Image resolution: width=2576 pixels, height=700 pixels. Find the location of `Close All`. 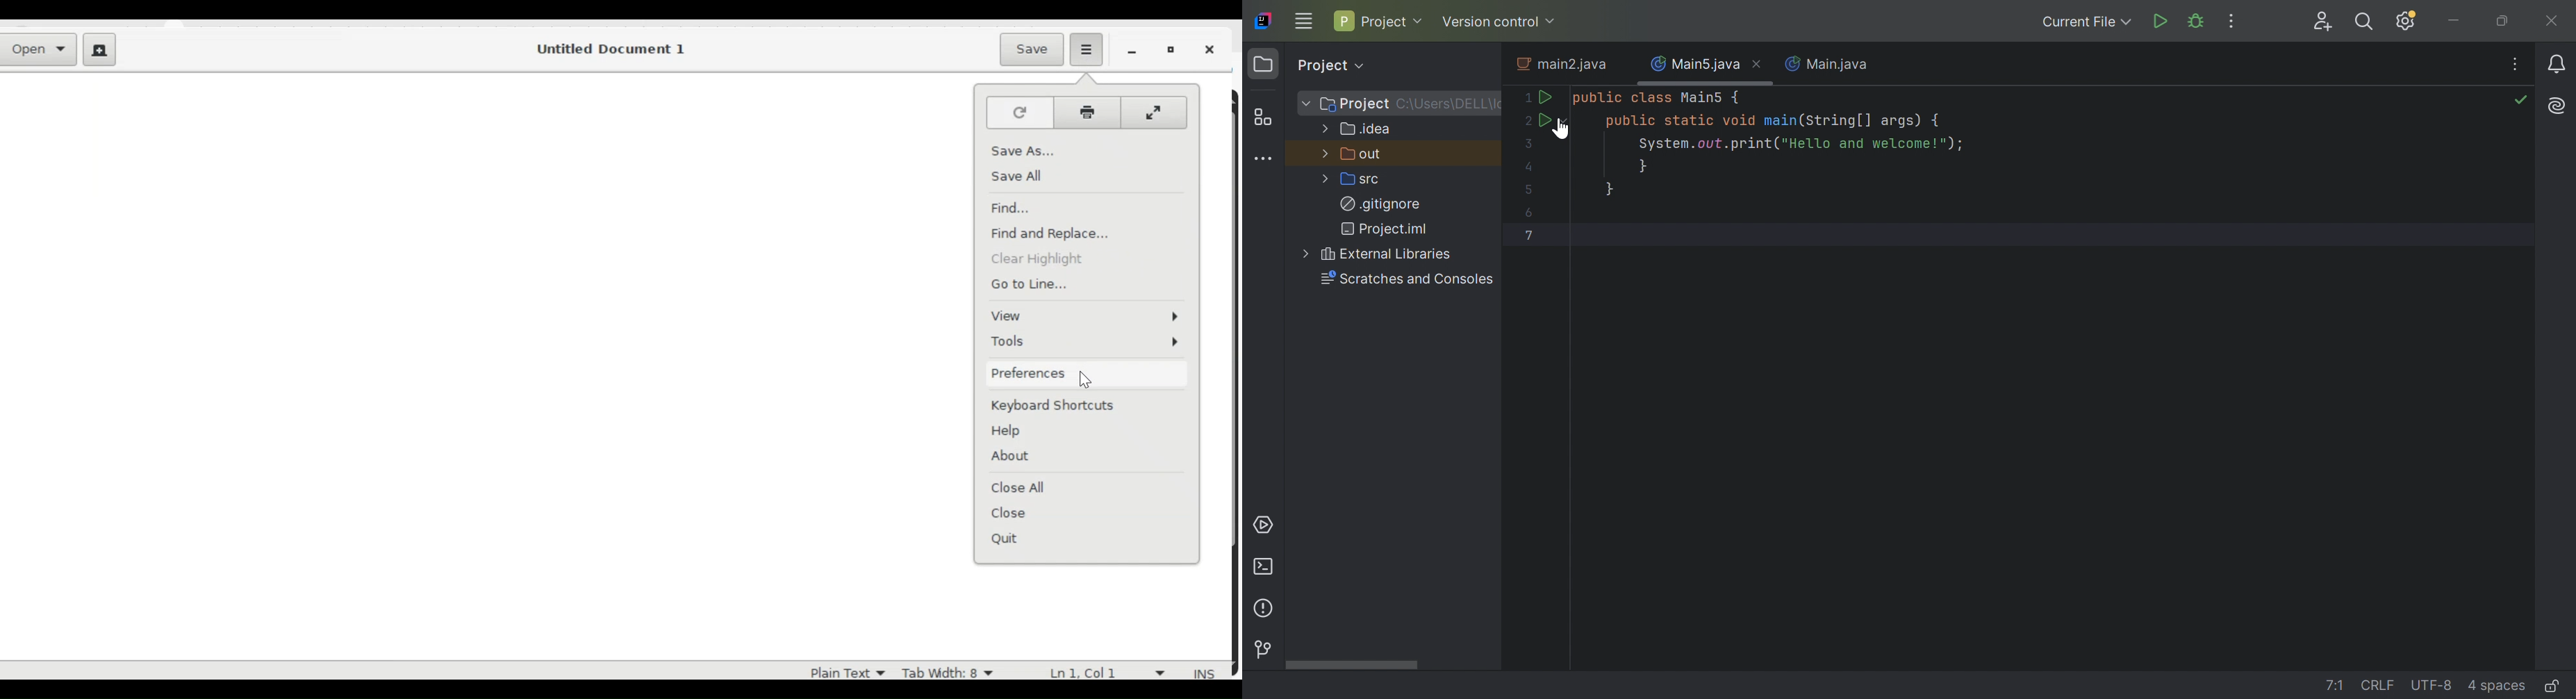

Close All is located at coordinates (1020, 487).